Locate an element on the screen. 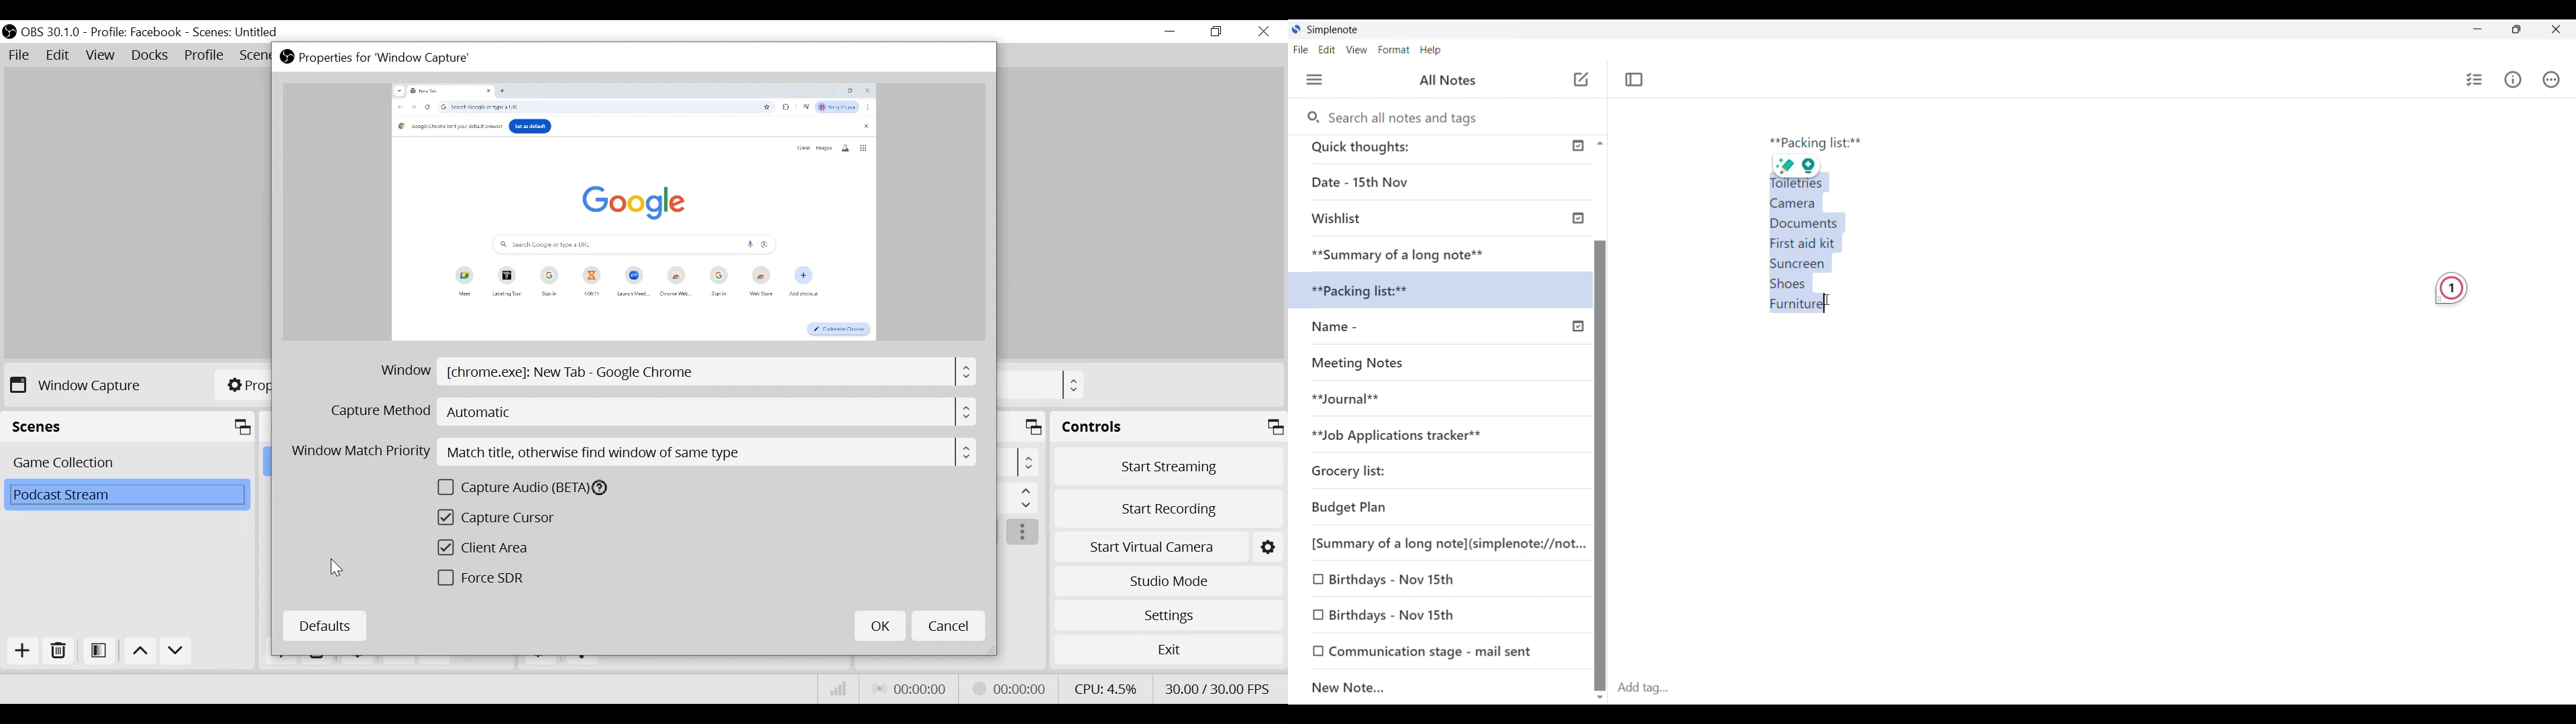  File menu is located at coordinates (1301, 50).